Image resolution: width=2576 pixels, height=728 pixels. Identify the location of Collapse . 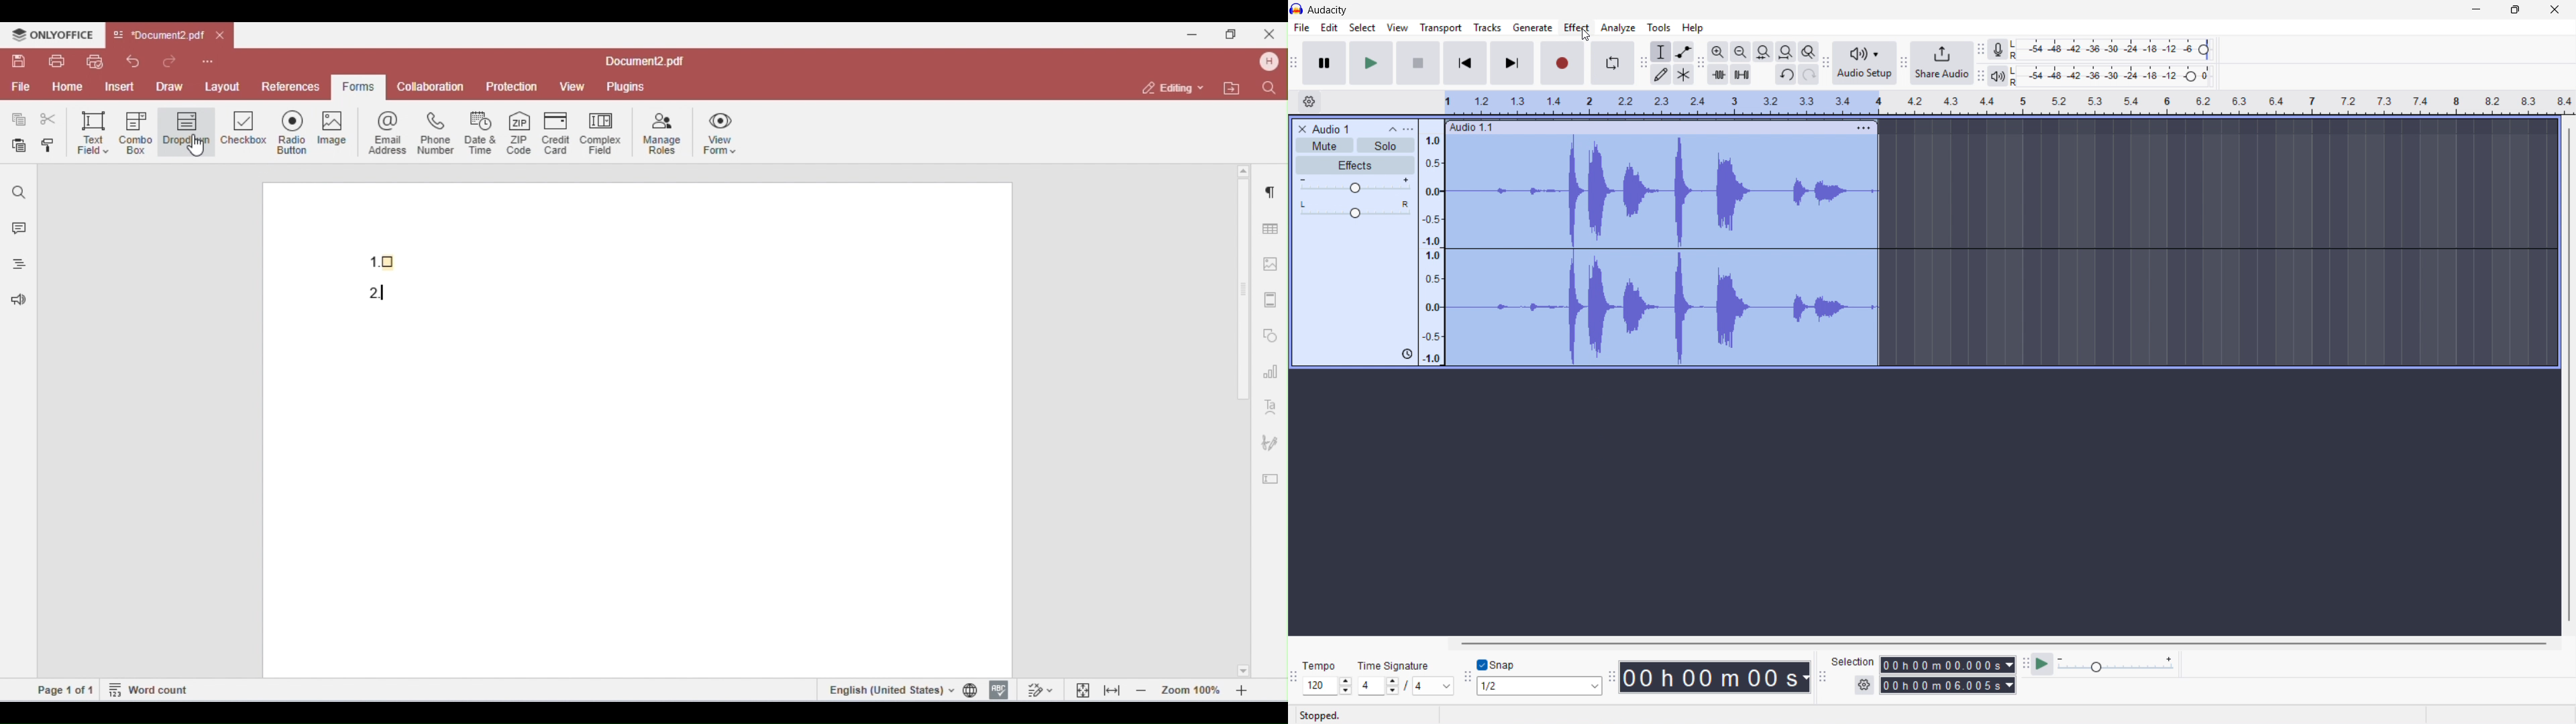
(1393, 129).